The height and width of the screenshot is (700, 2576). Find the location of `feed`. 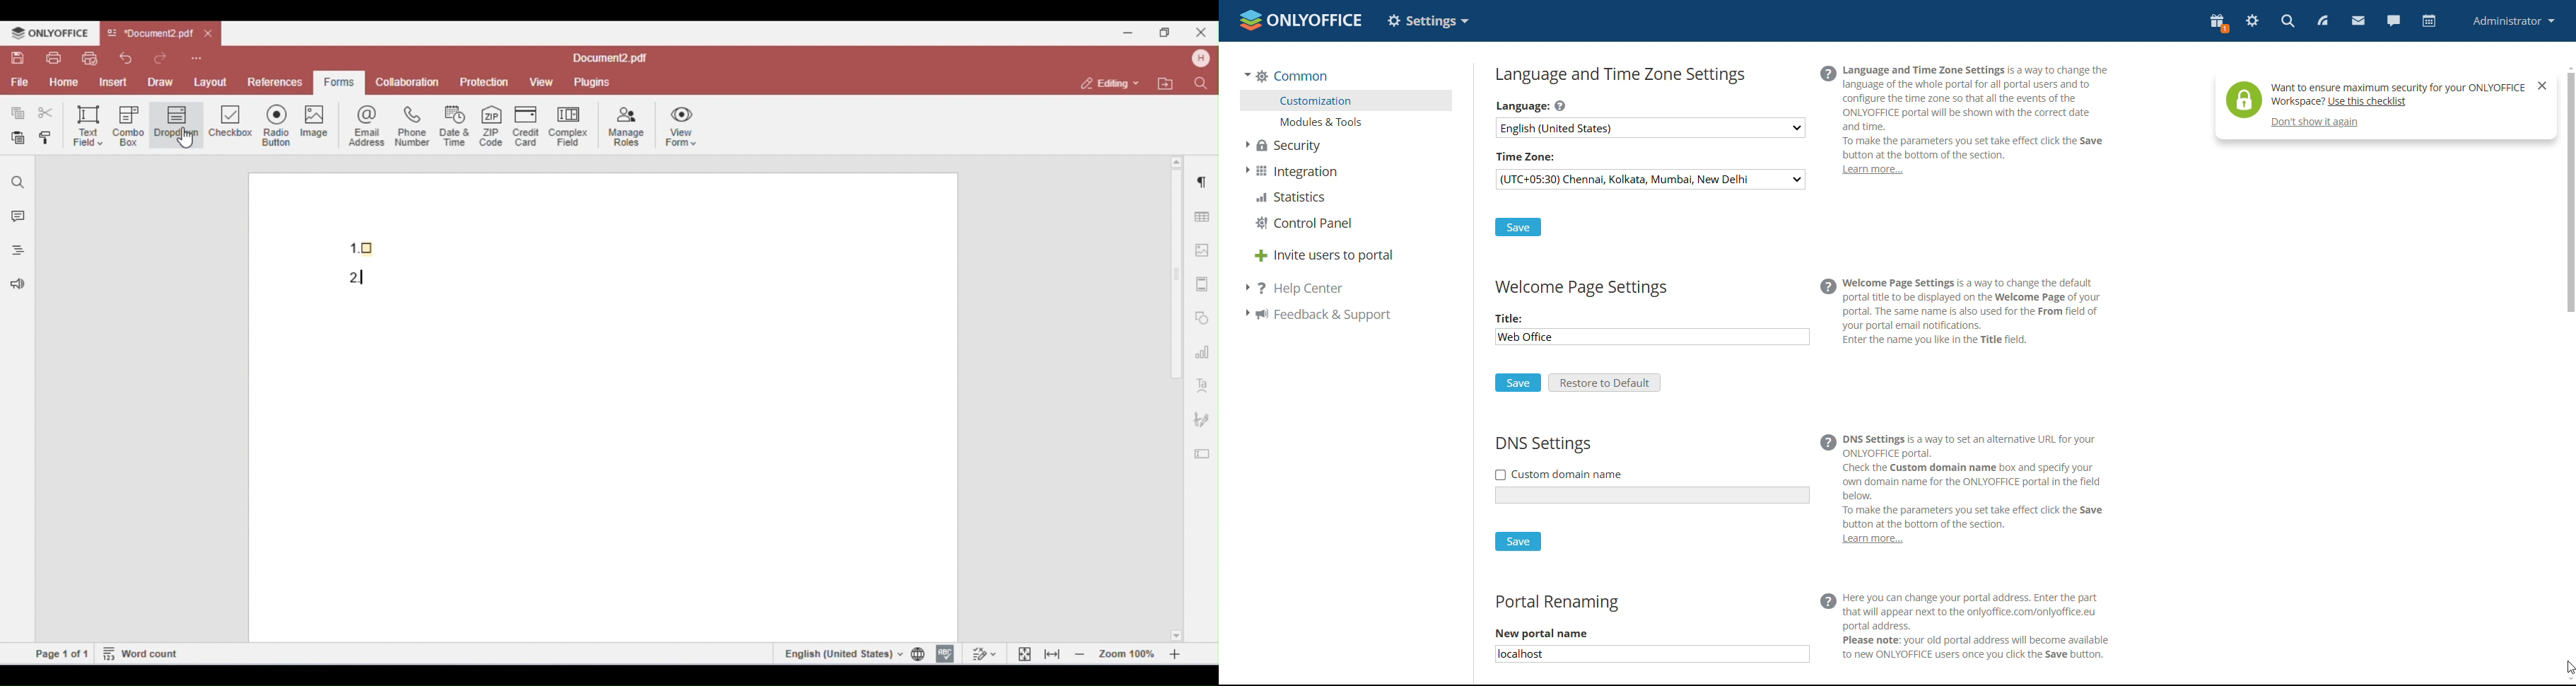

feed is located at coordinates (2322, 21).